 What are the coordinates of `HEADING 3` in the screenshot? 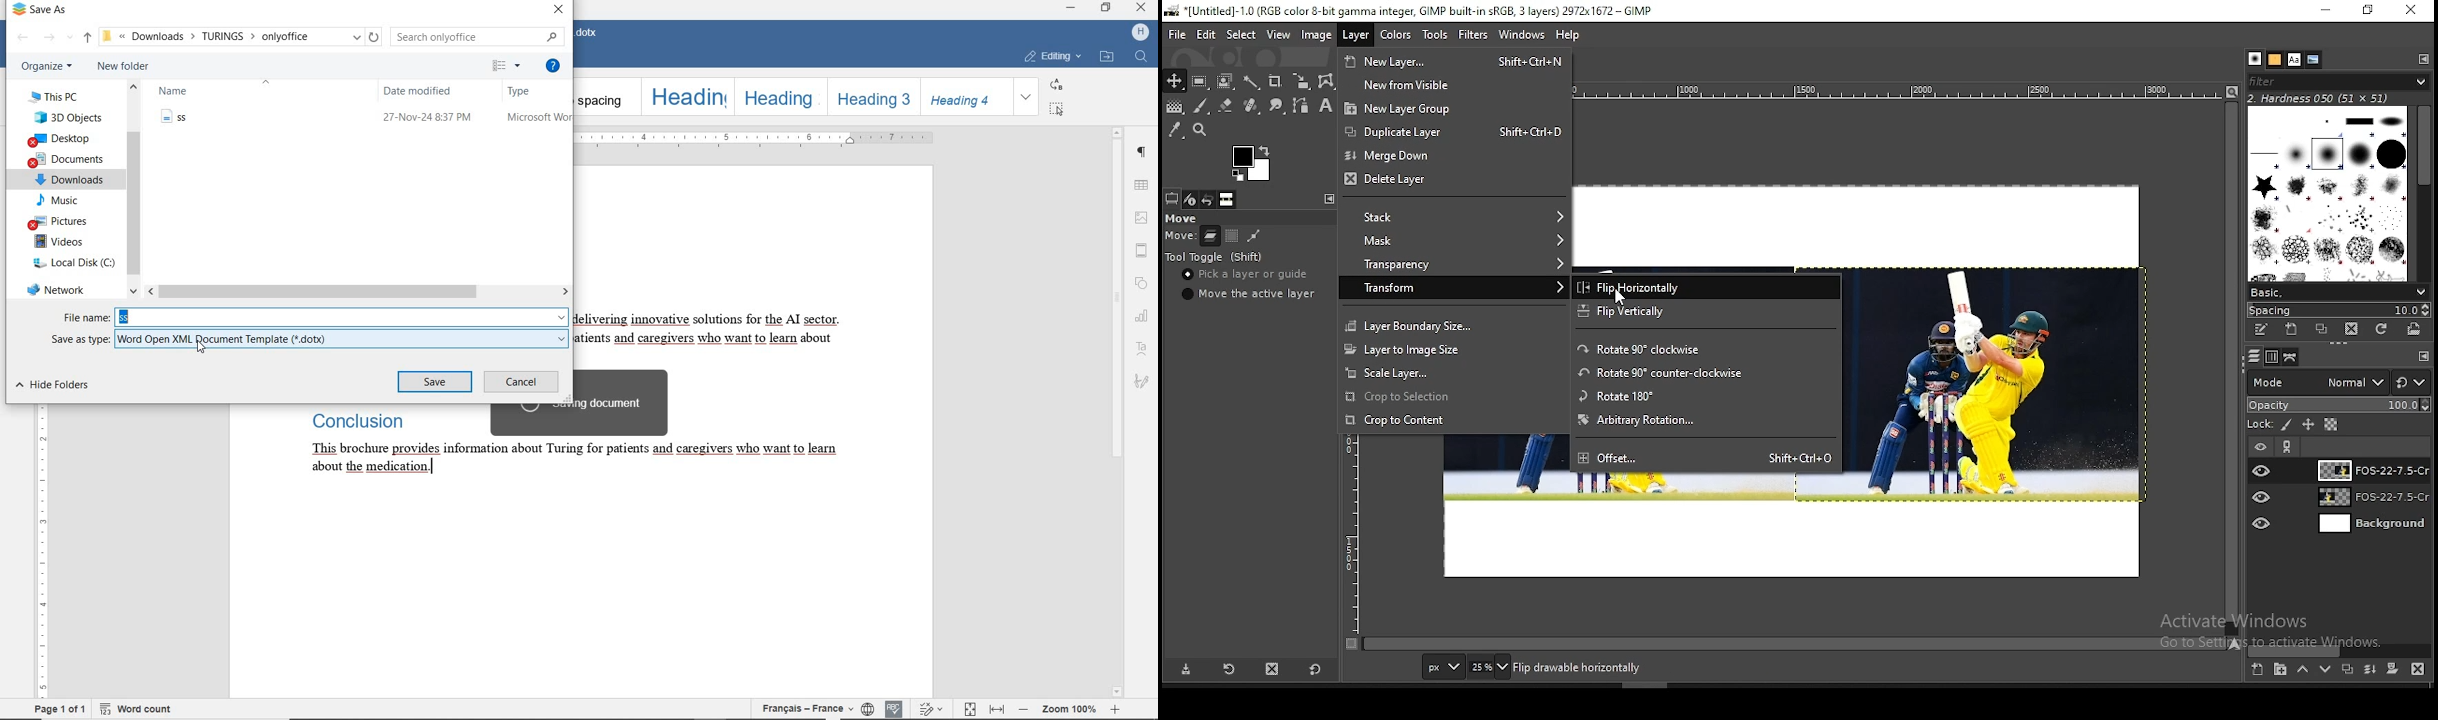 It's located at (870, 97).